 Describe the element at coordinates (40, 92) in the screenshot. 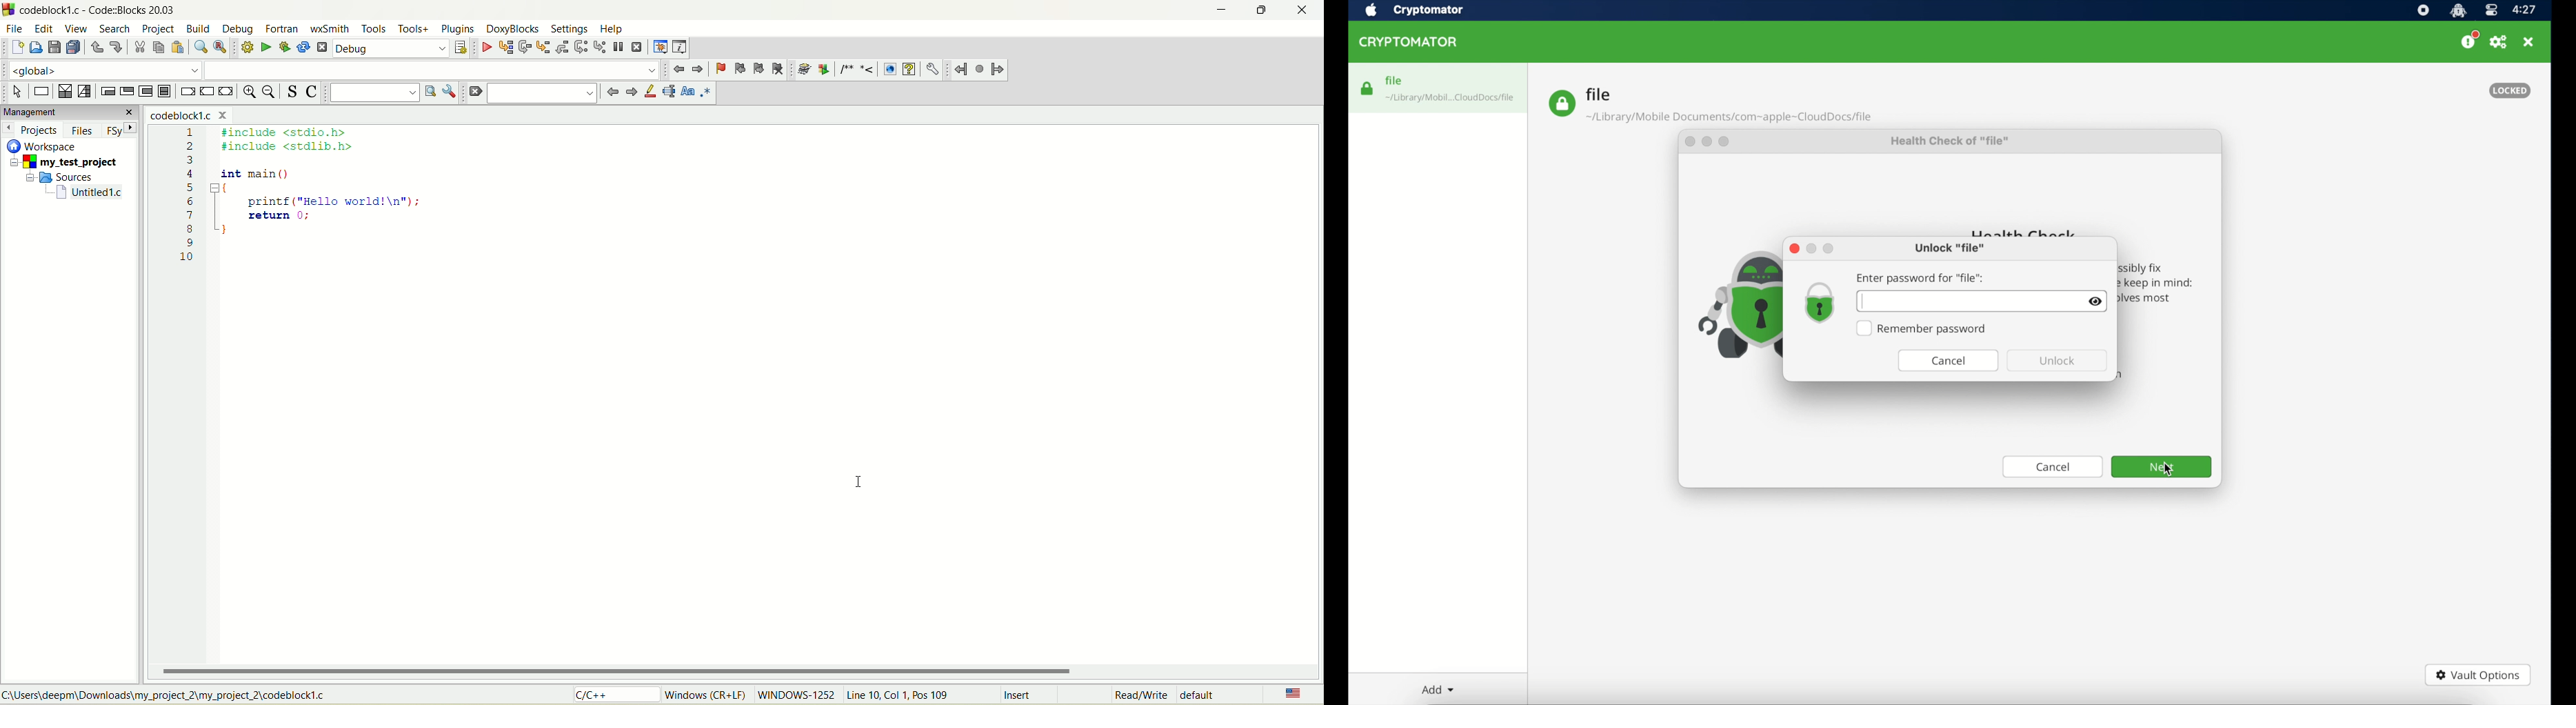

I see `instruction` at that location.